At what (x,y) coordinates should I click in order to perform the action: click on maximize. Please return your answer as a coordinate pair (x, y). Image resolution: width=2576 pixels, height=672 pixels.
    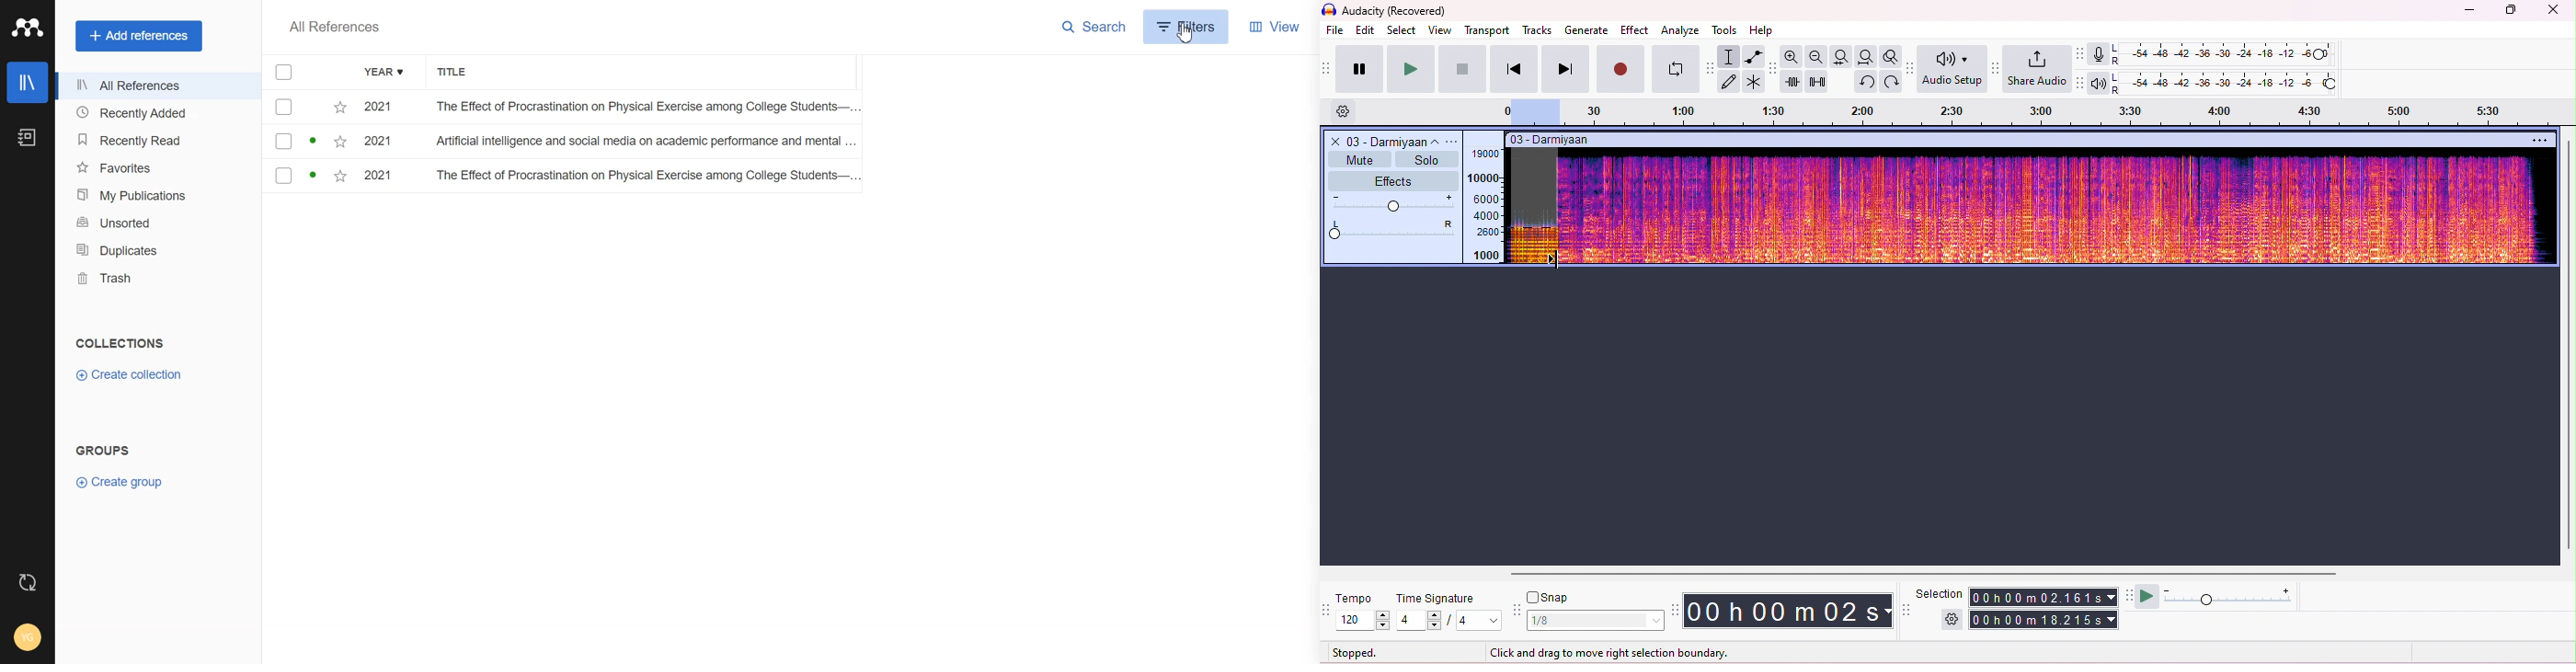
    Looking at the image, I should click on (2510, 12).